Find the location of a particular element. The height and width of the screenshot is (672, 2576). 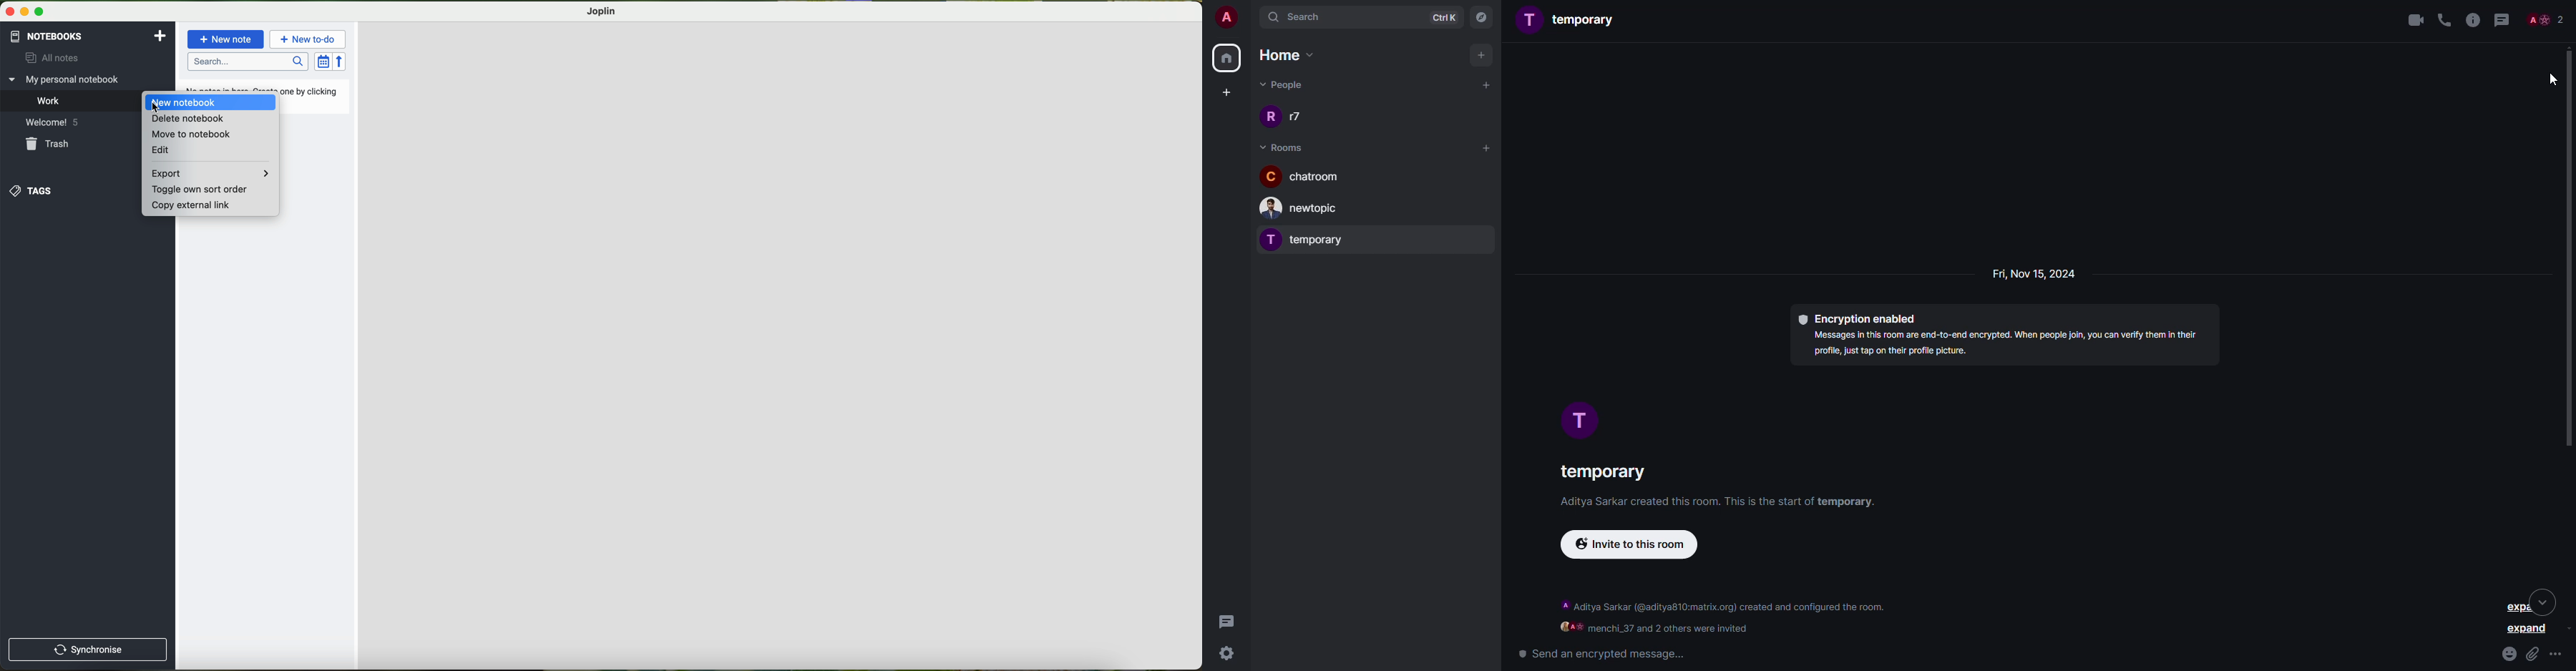

search is located at coordinates (1307, 16).